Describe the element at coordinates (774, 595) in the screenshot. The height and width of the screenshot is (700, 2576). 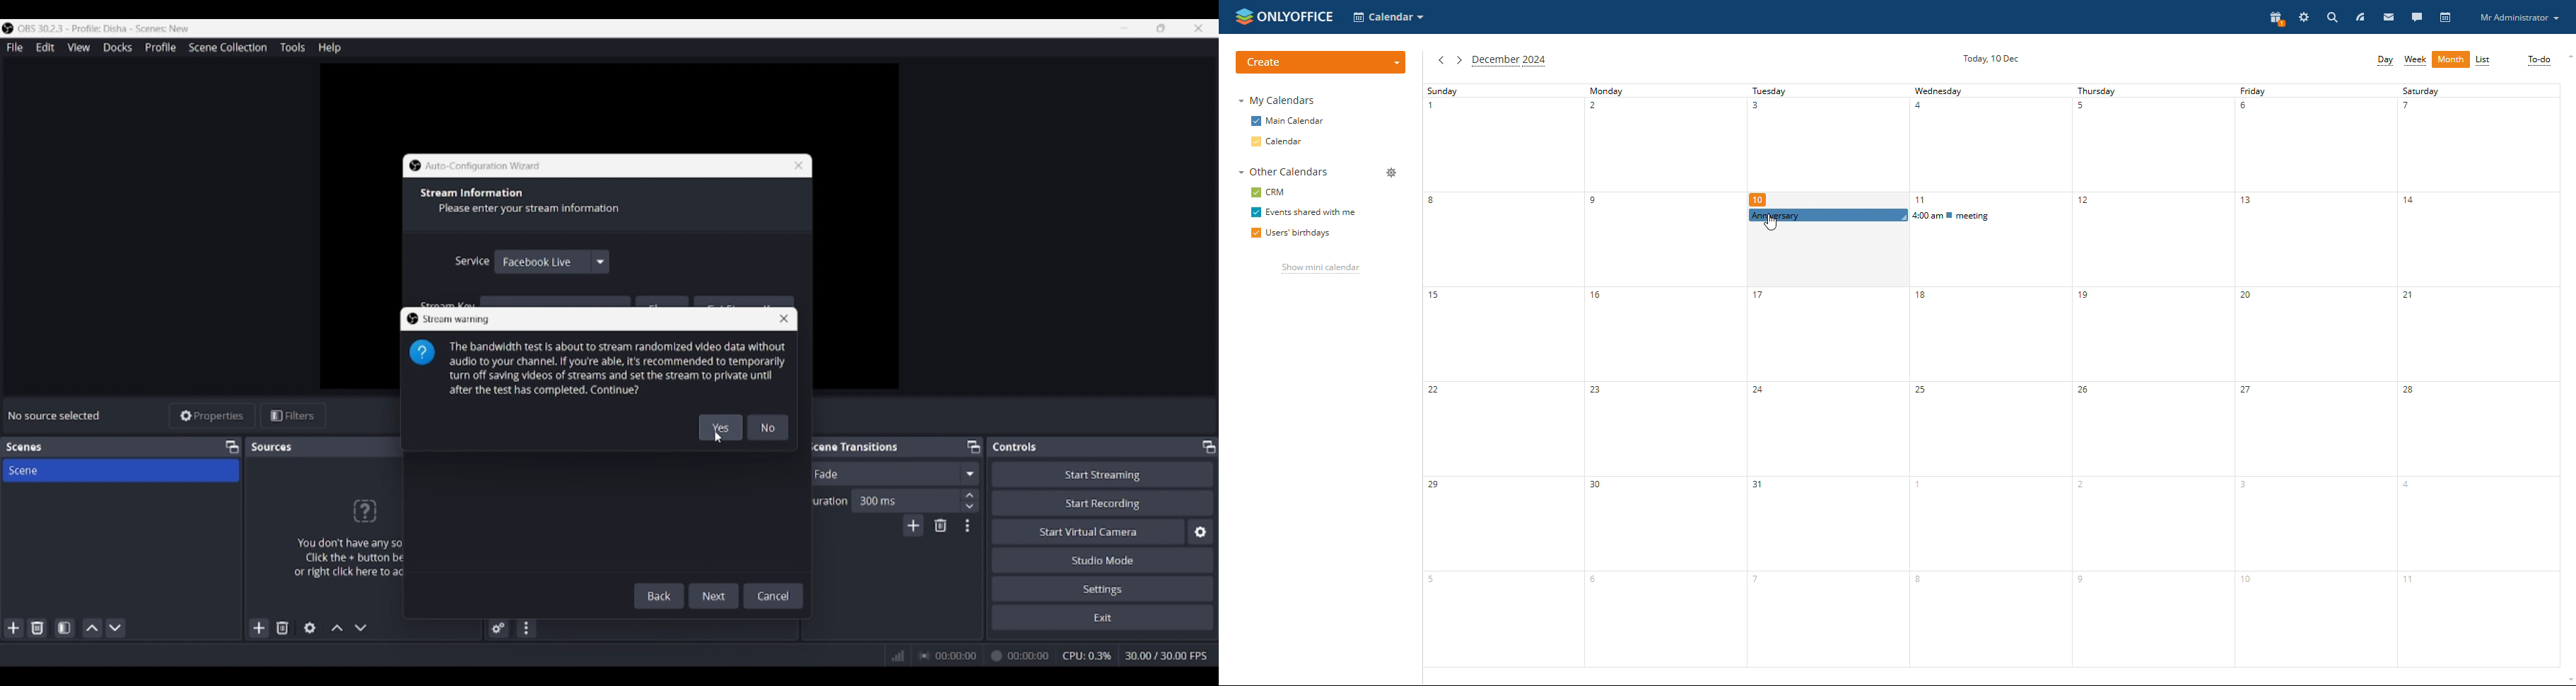
I see `Cancel` at that location.